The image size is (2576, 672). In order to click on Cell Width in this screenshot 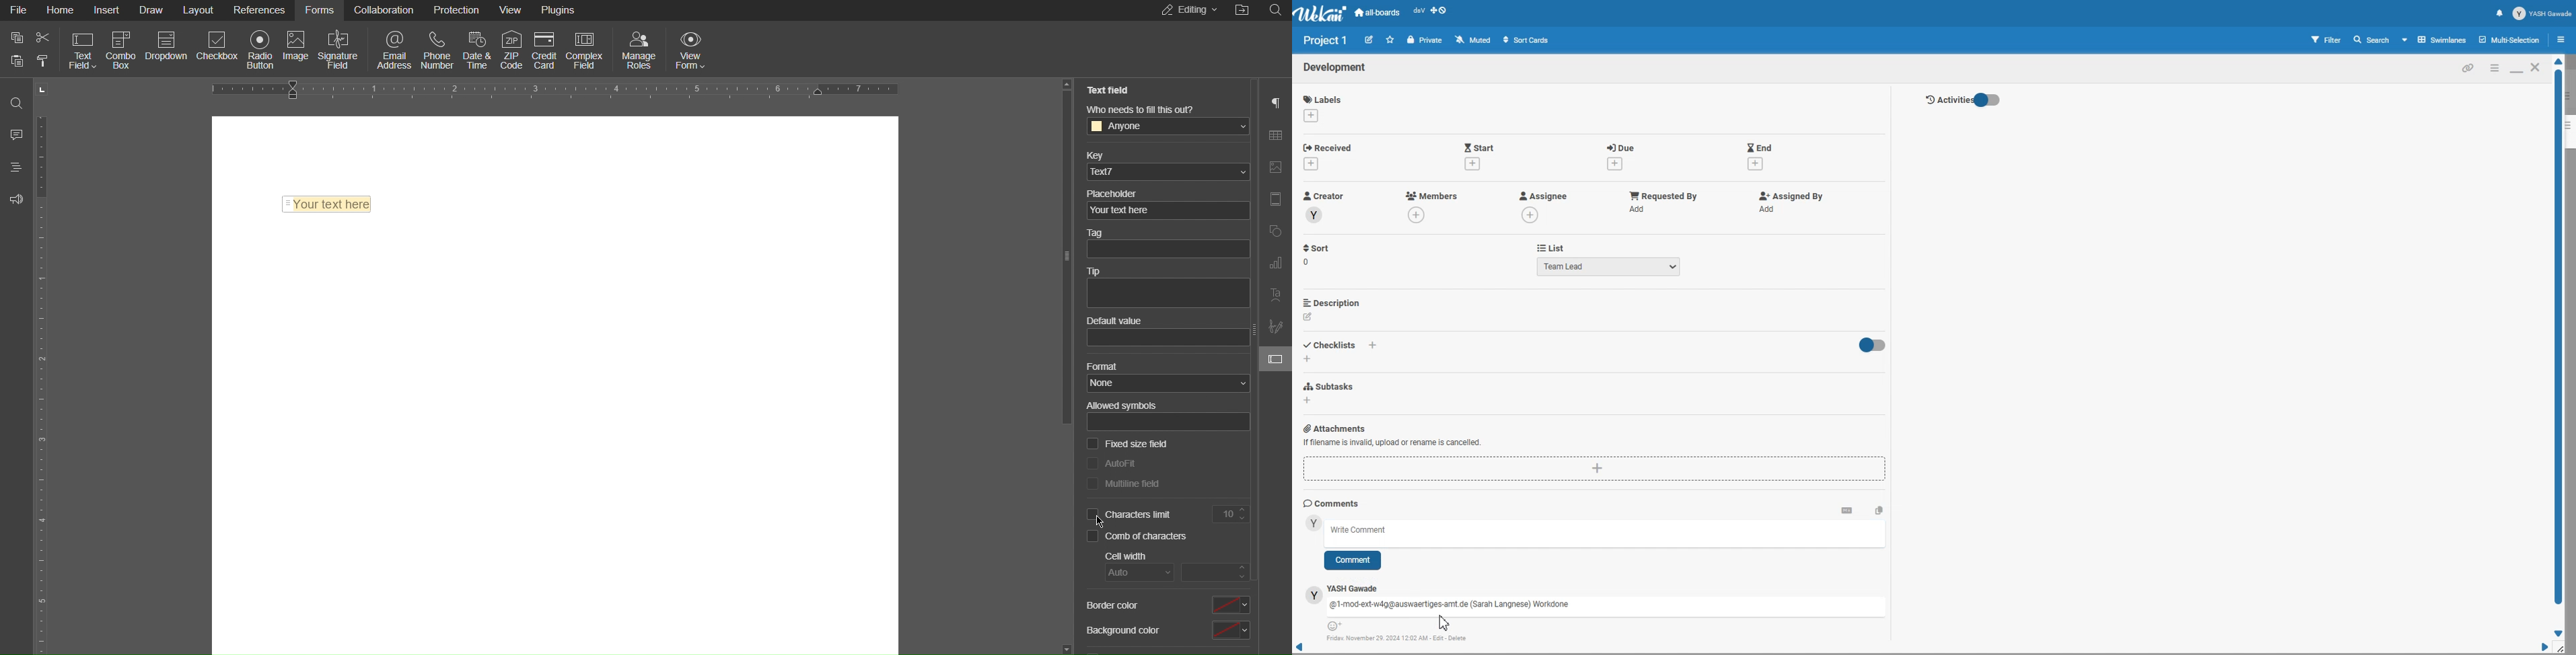, I will do `click(1179, 566)`.